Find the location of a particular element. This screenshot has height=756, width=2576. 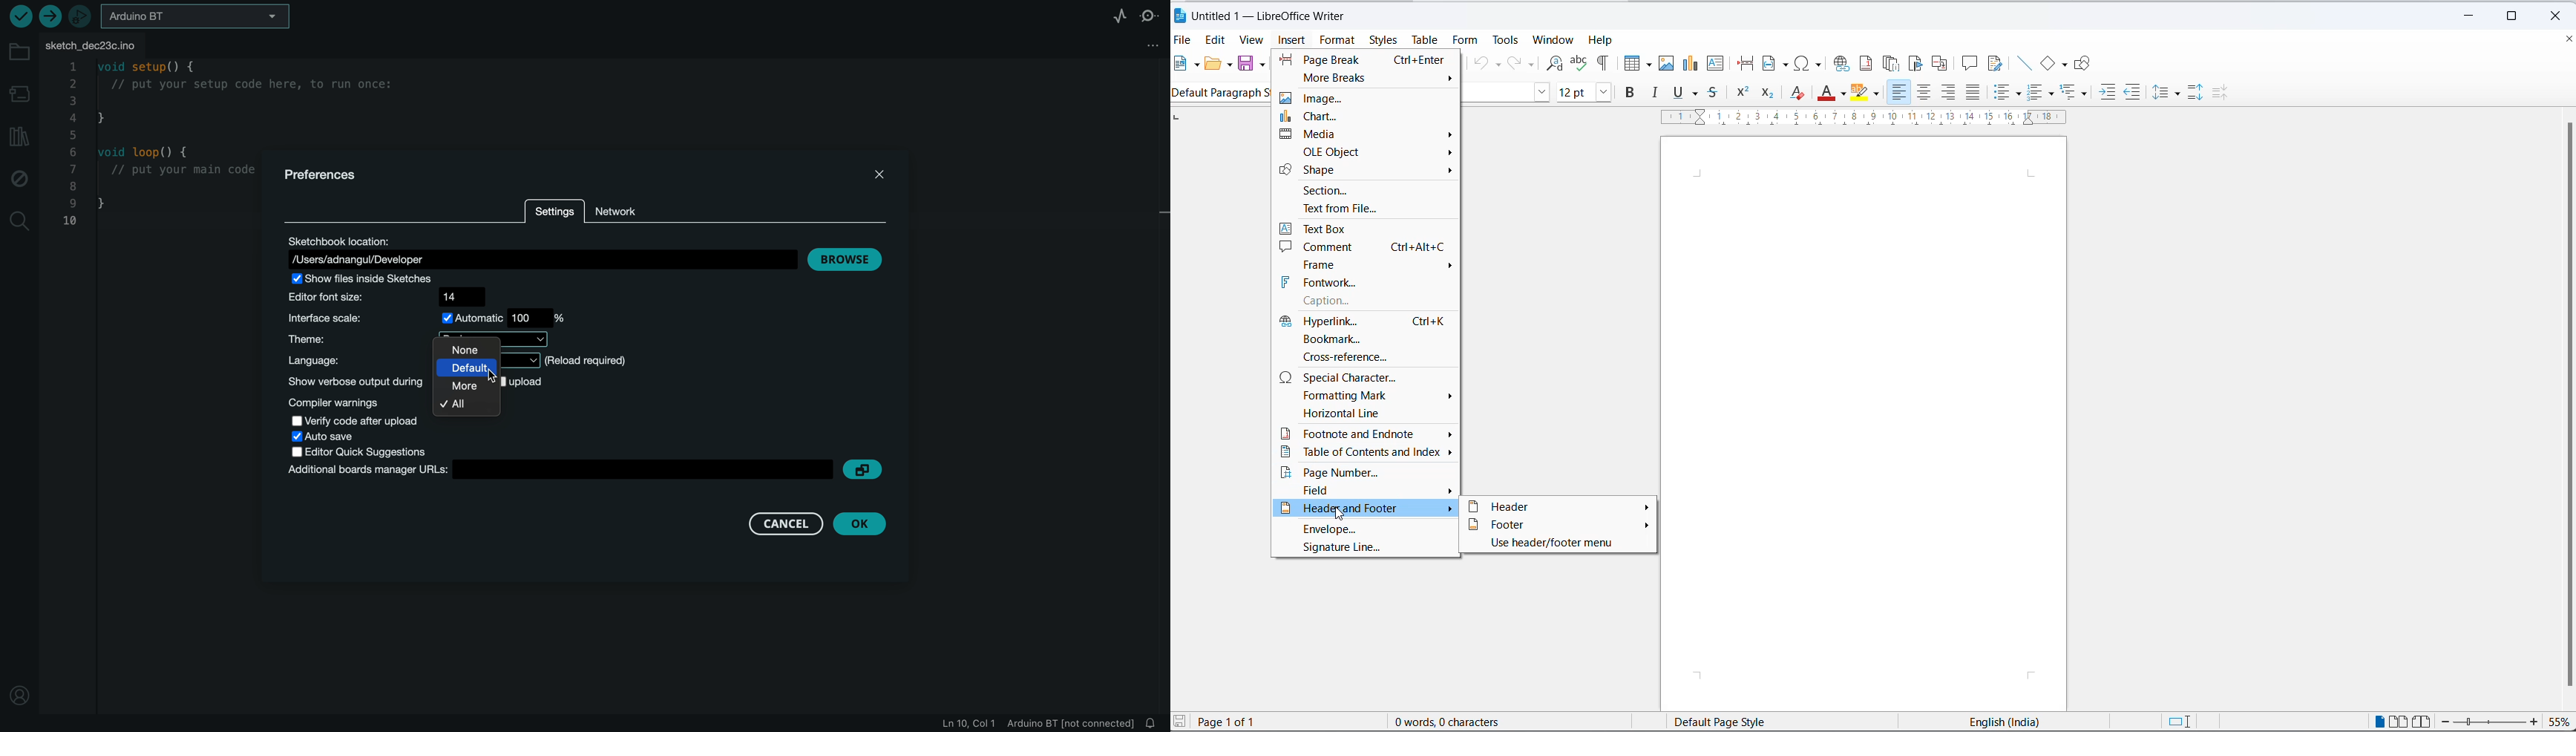

insert footnote is located at coordinates (1865, 64).